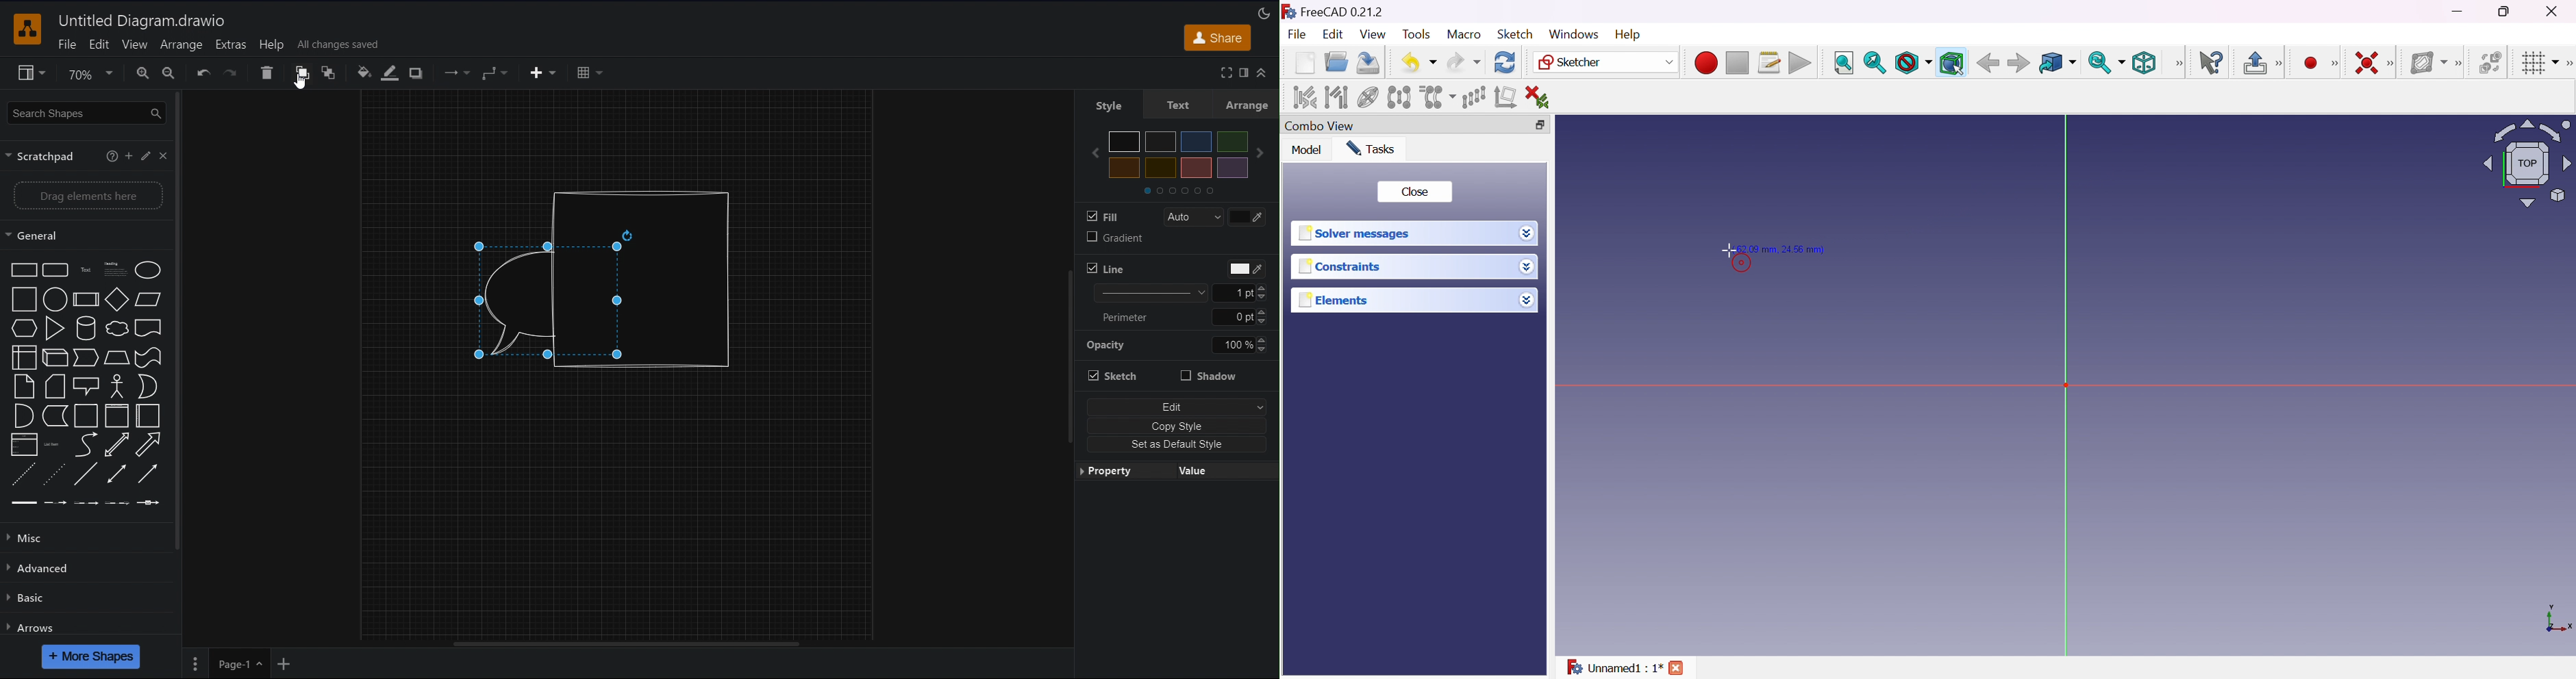  Describe the element at coordinates (85, 196) in the screenshot. I see `Drag elements here` at that location.